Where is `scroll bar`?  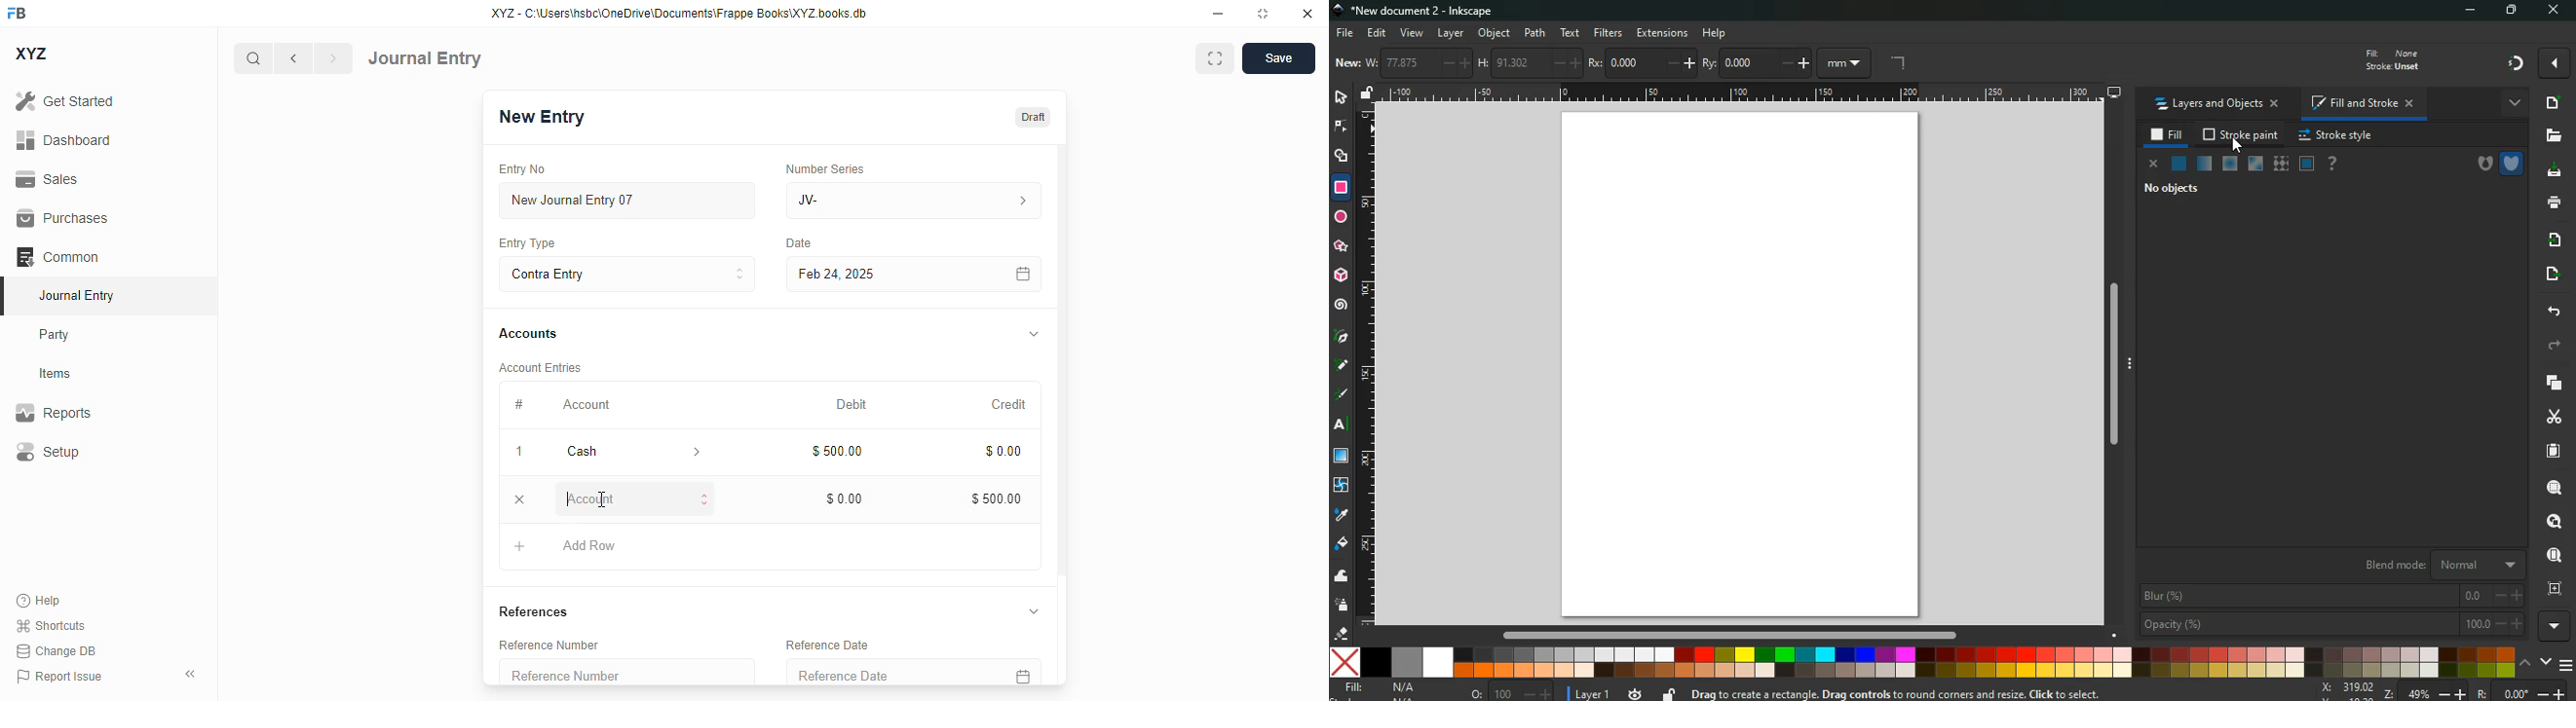 scroll bar is located at coordinates (2114, 361).